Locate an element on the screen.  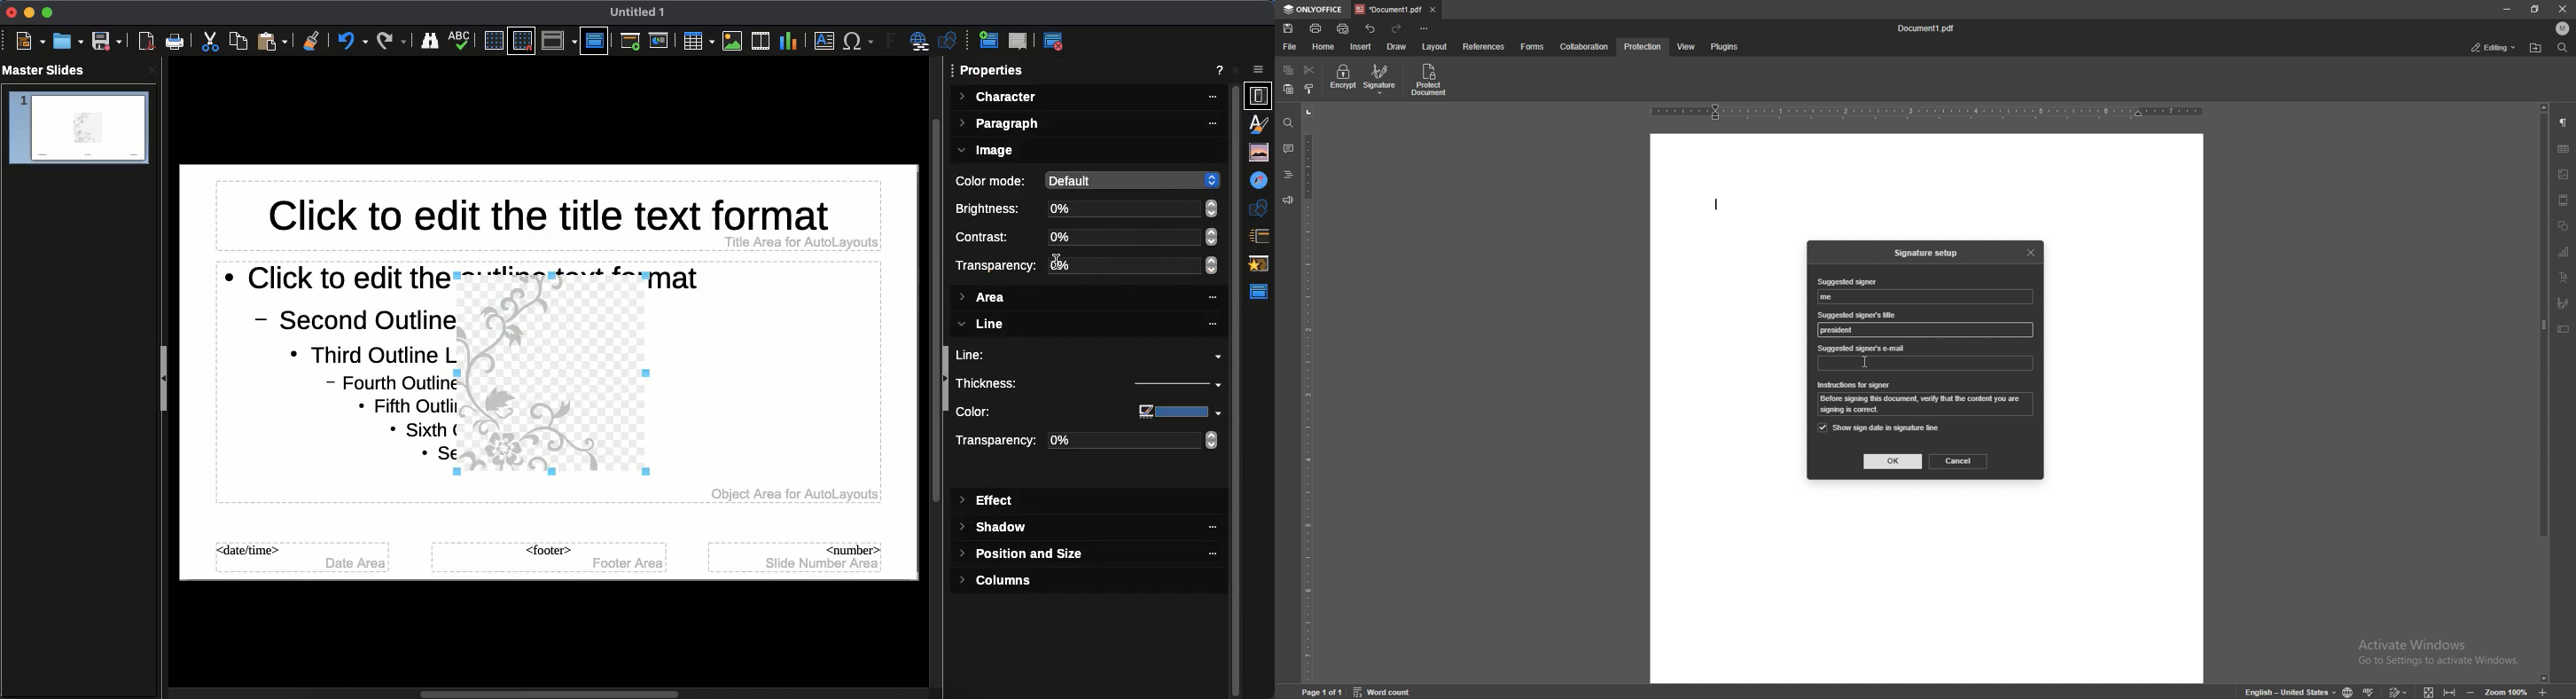
vertical scale is located at coordinates (1308, 394).